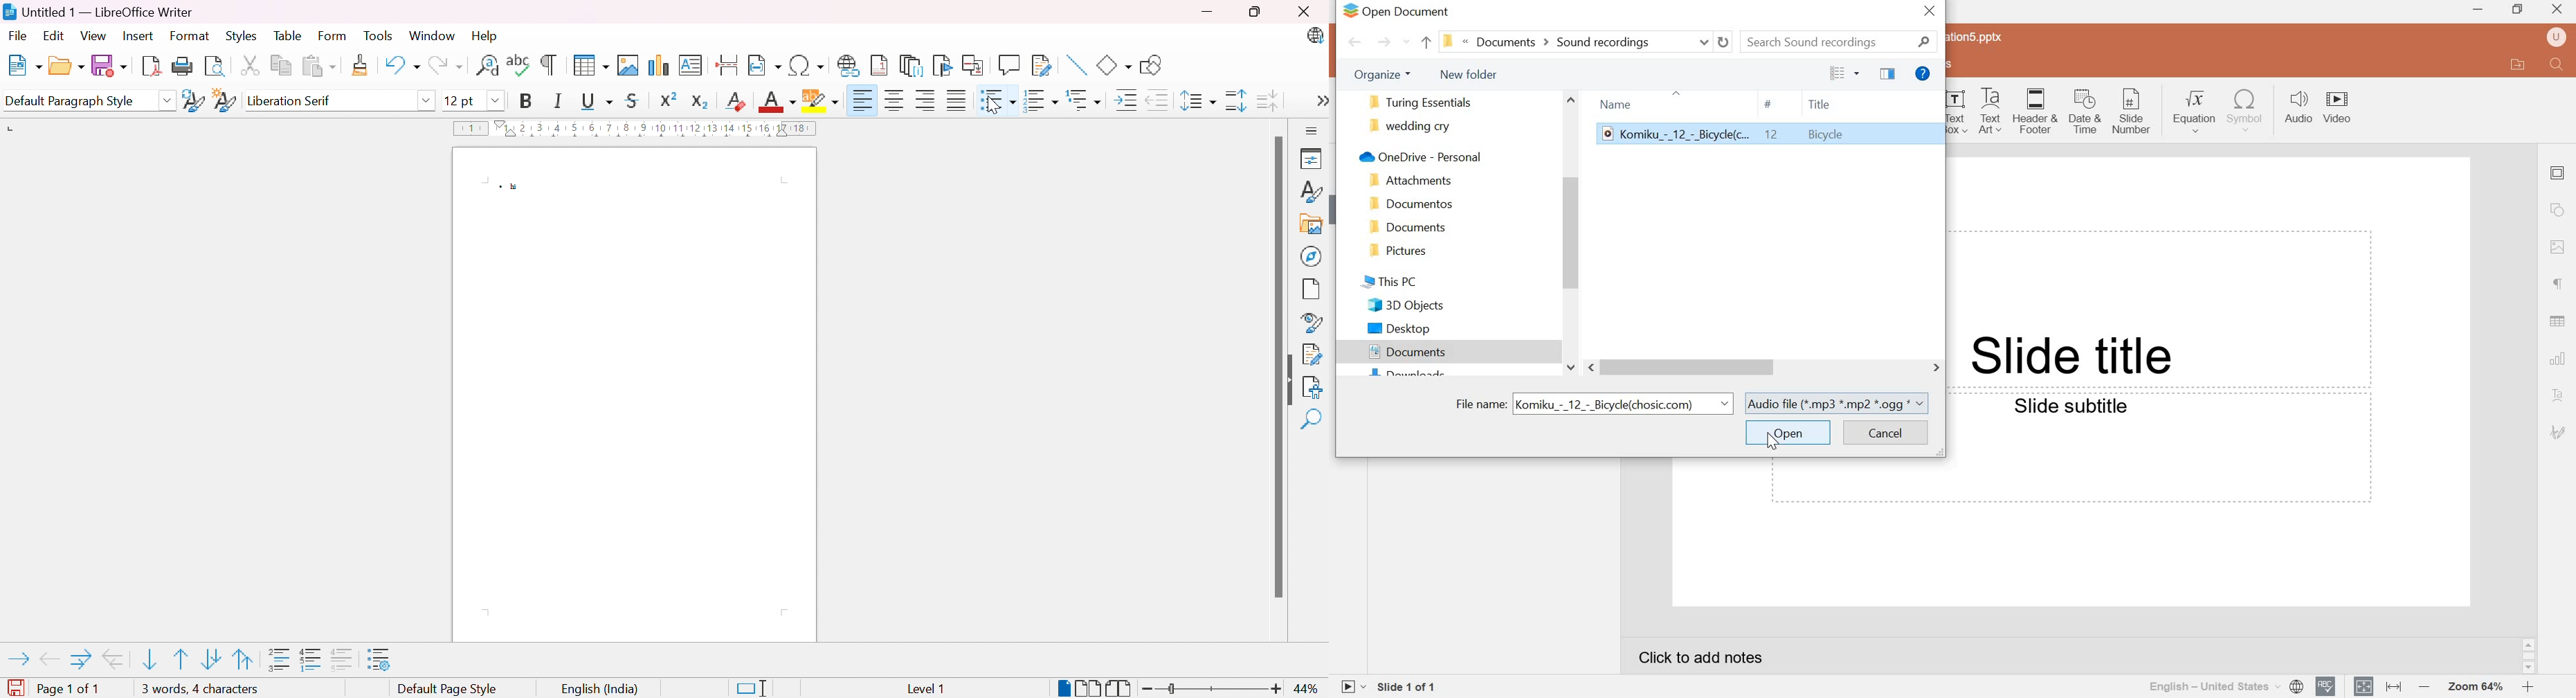  Describe the element at coordinates (253, 66) in the screenshot. I see `Cut` at that location.